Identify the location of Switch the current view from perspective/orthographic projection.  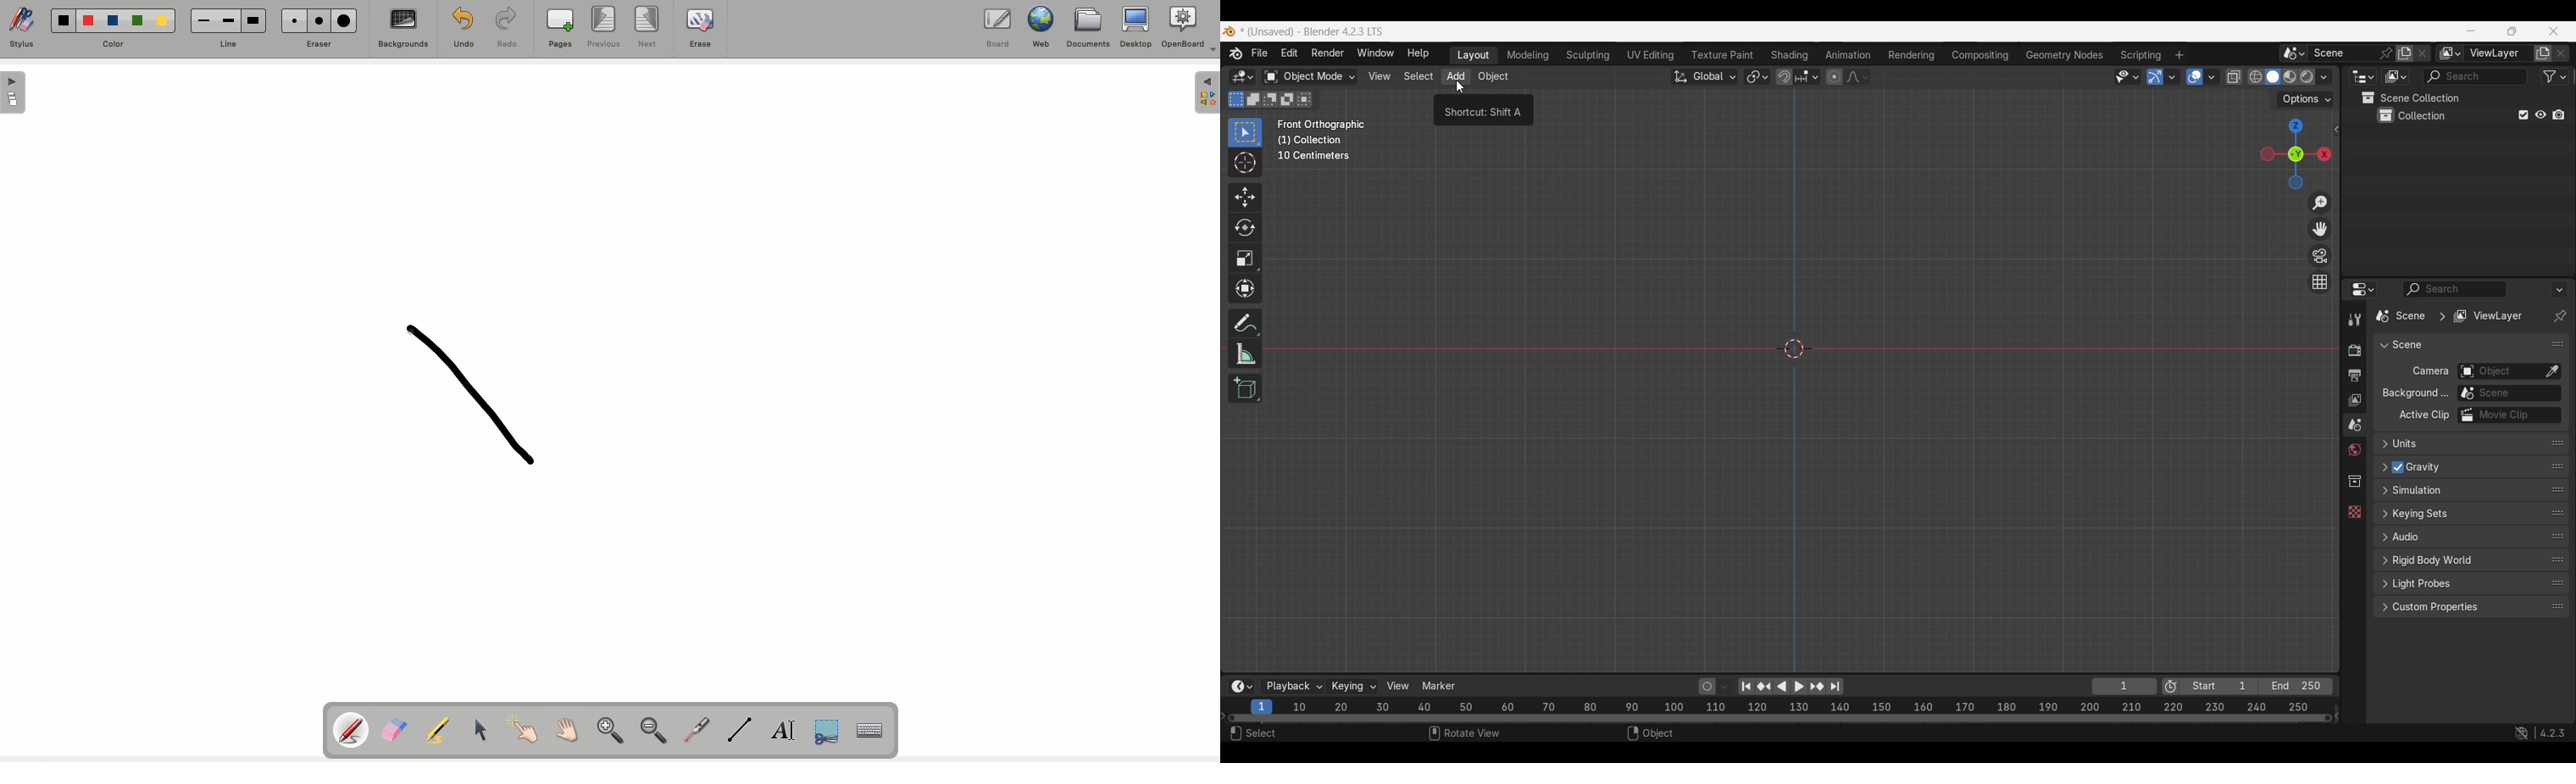
(2319, 281).